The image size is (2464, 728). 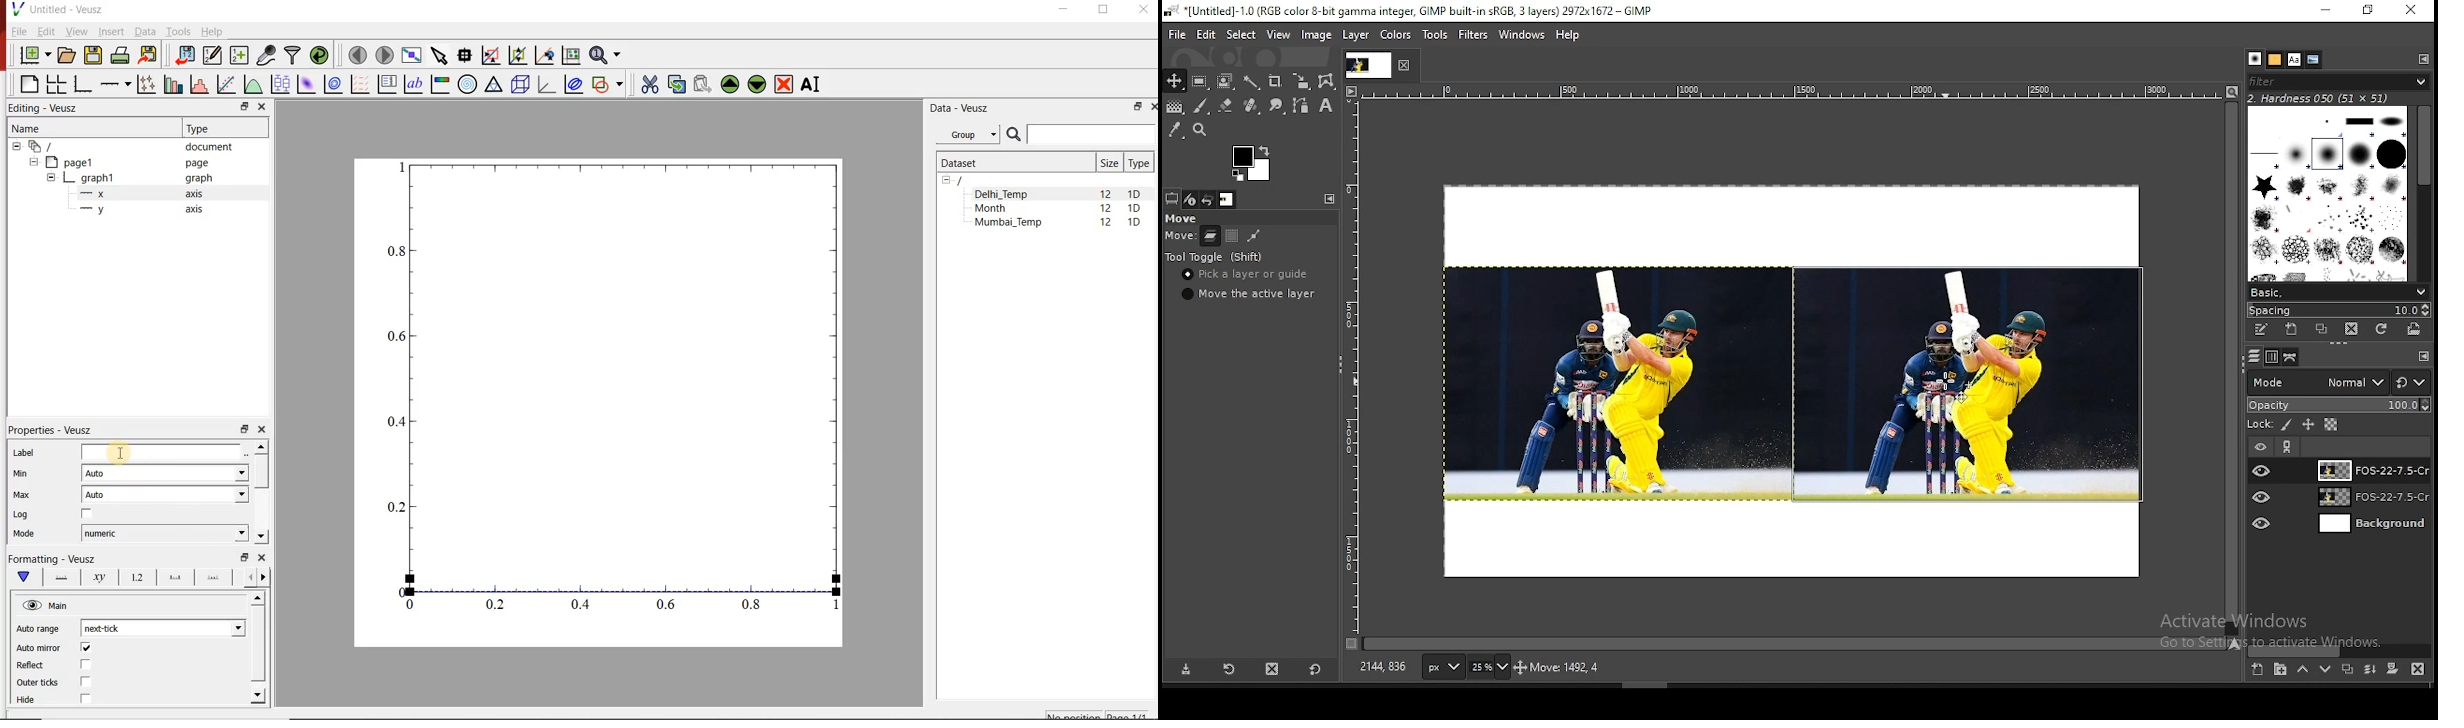 What do you see at coordinates (1231, 236) in the screenshot?
I see `move channels` at bounding box center [1231, 236].